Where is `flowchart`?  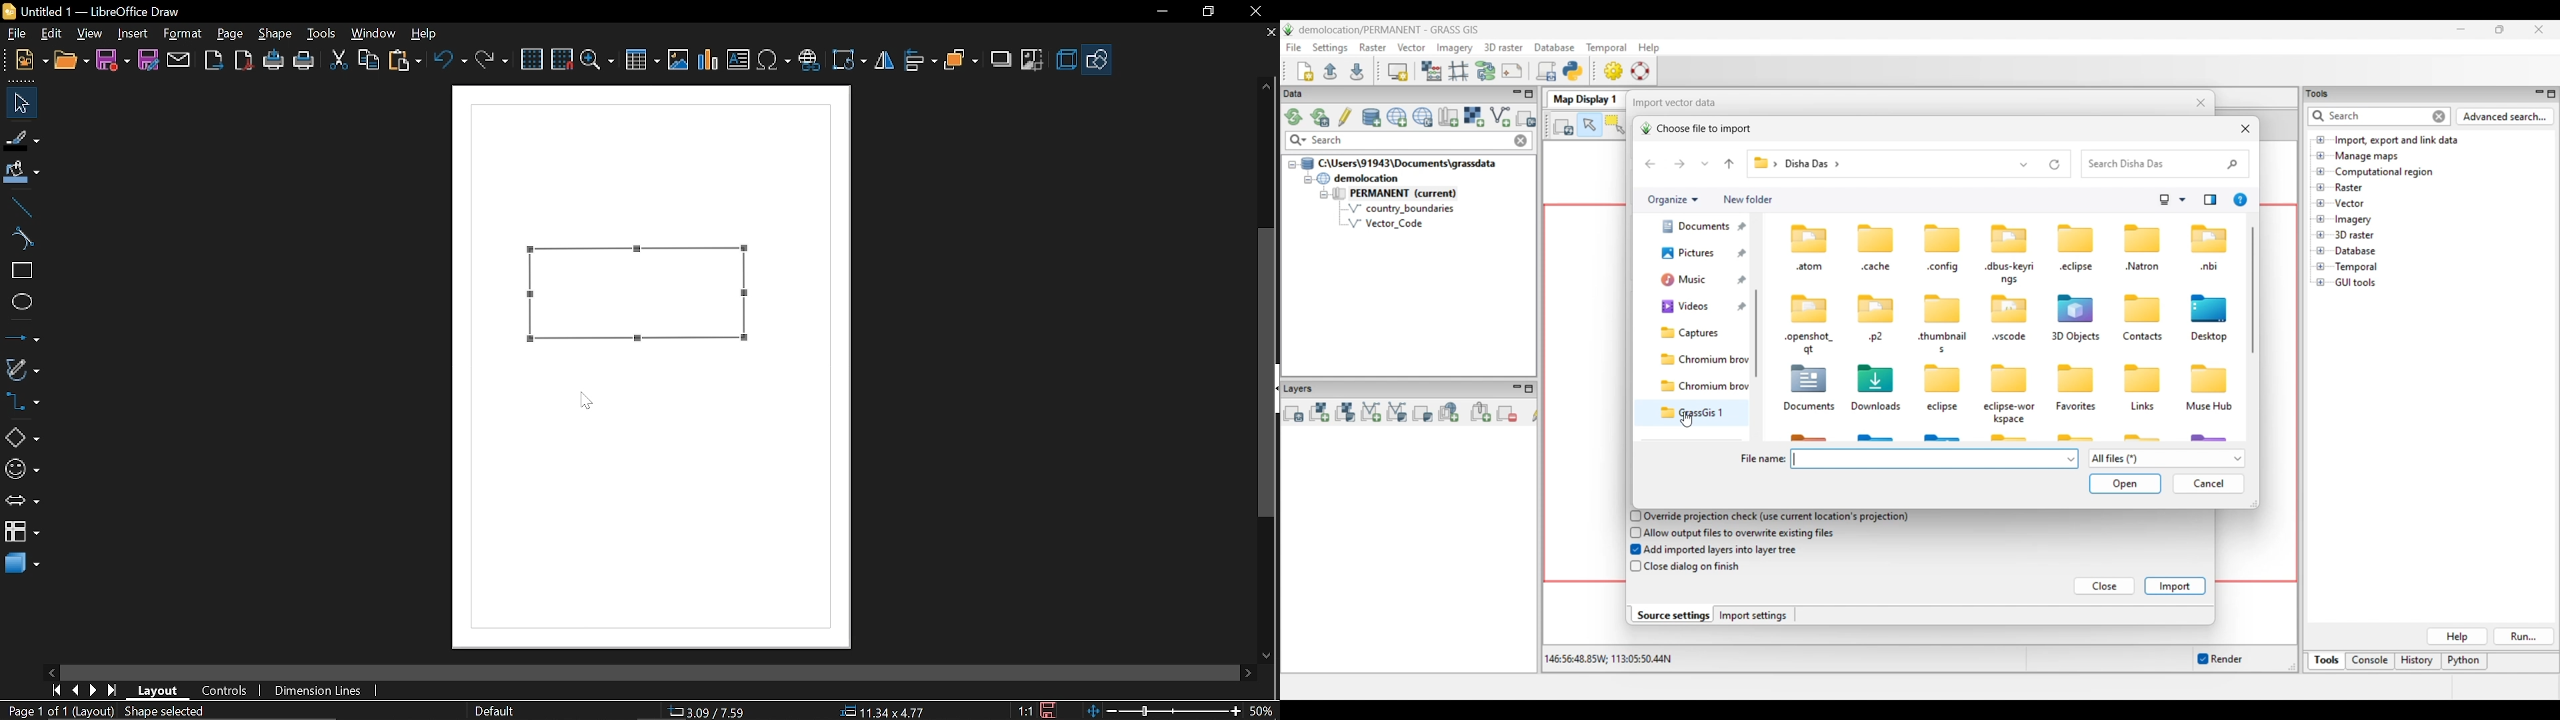
flowchart is located at coordinates (19, 530).